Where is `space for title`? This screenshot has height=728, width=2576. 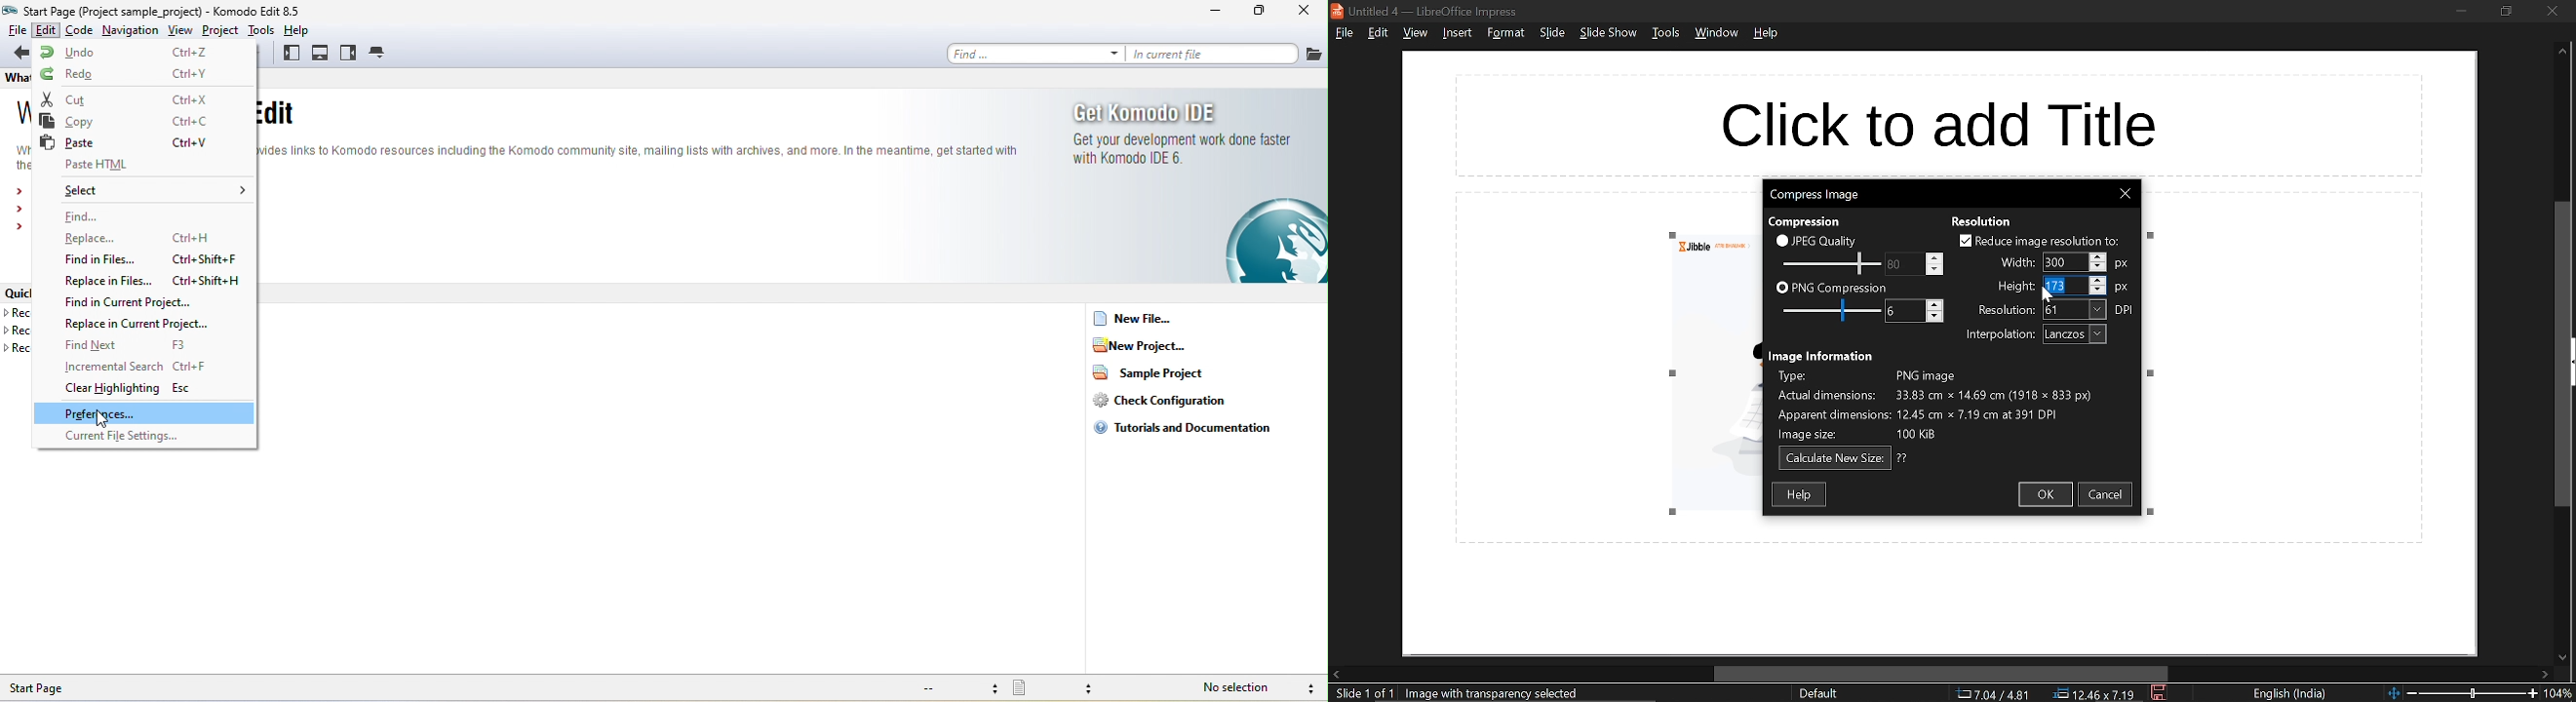 space for title is located at coordinates (1958, 119).